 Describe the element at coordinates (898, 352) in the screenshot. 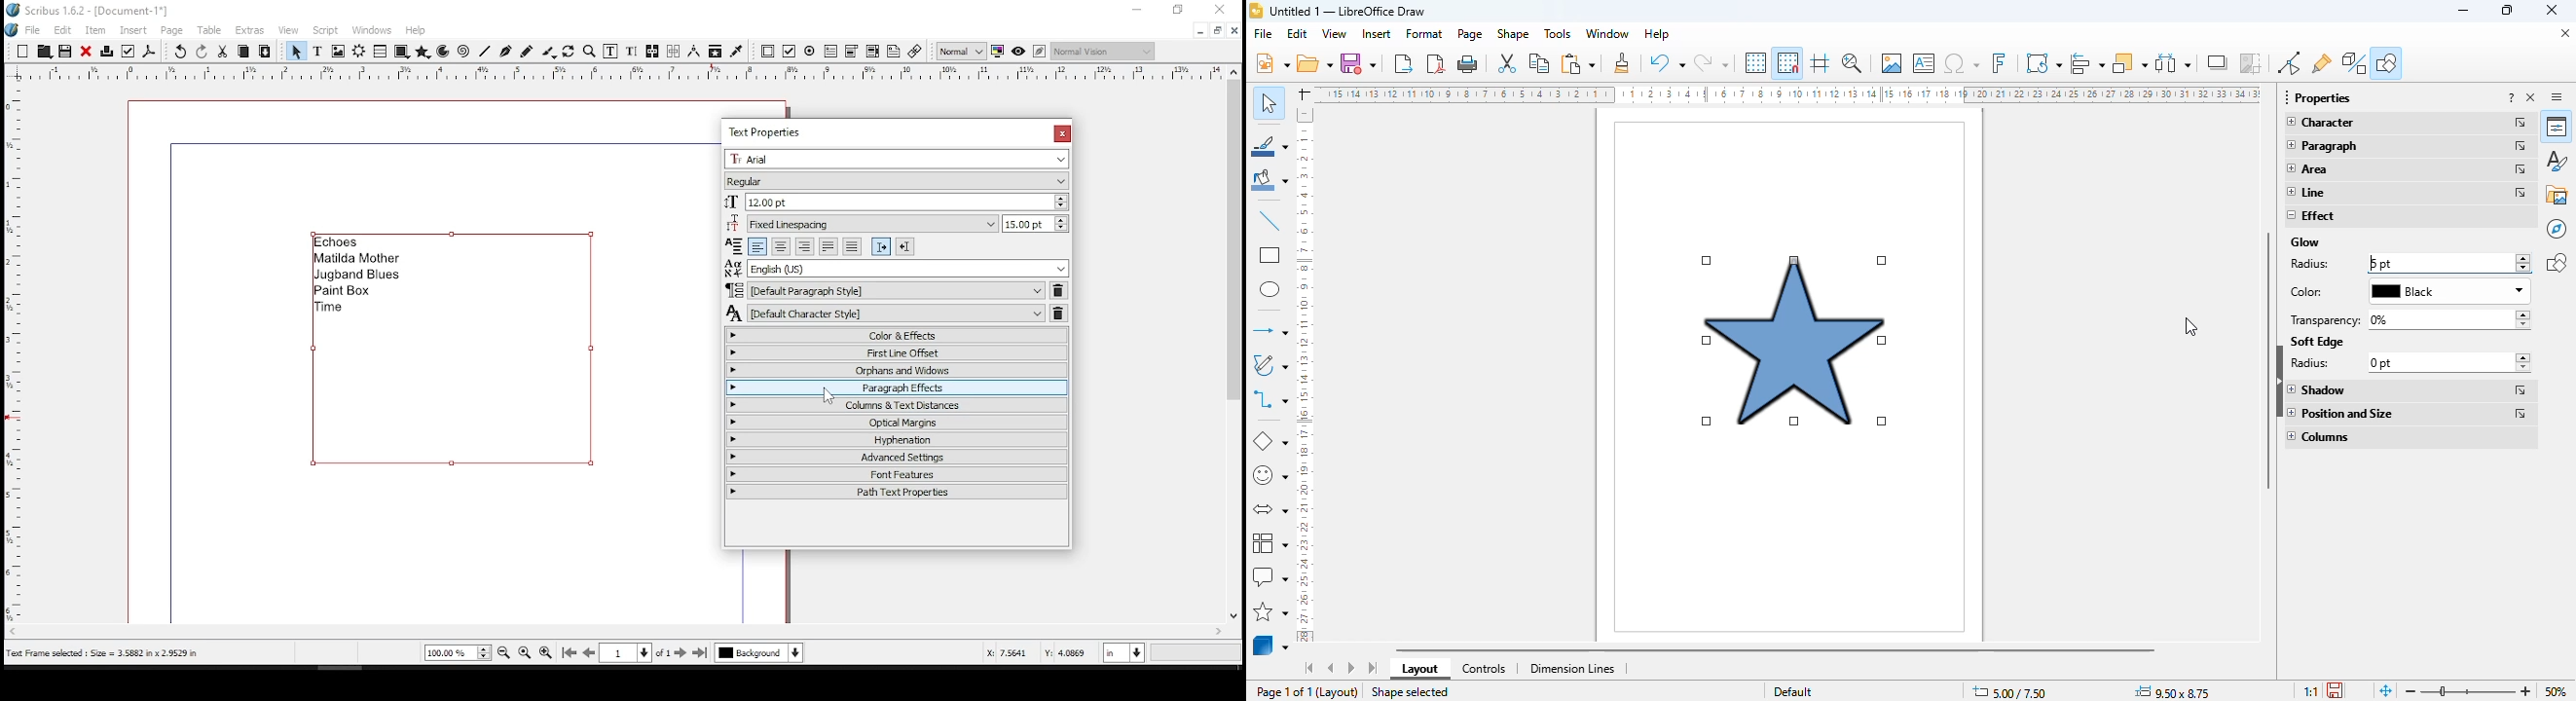

I see `first line offset` at that location.